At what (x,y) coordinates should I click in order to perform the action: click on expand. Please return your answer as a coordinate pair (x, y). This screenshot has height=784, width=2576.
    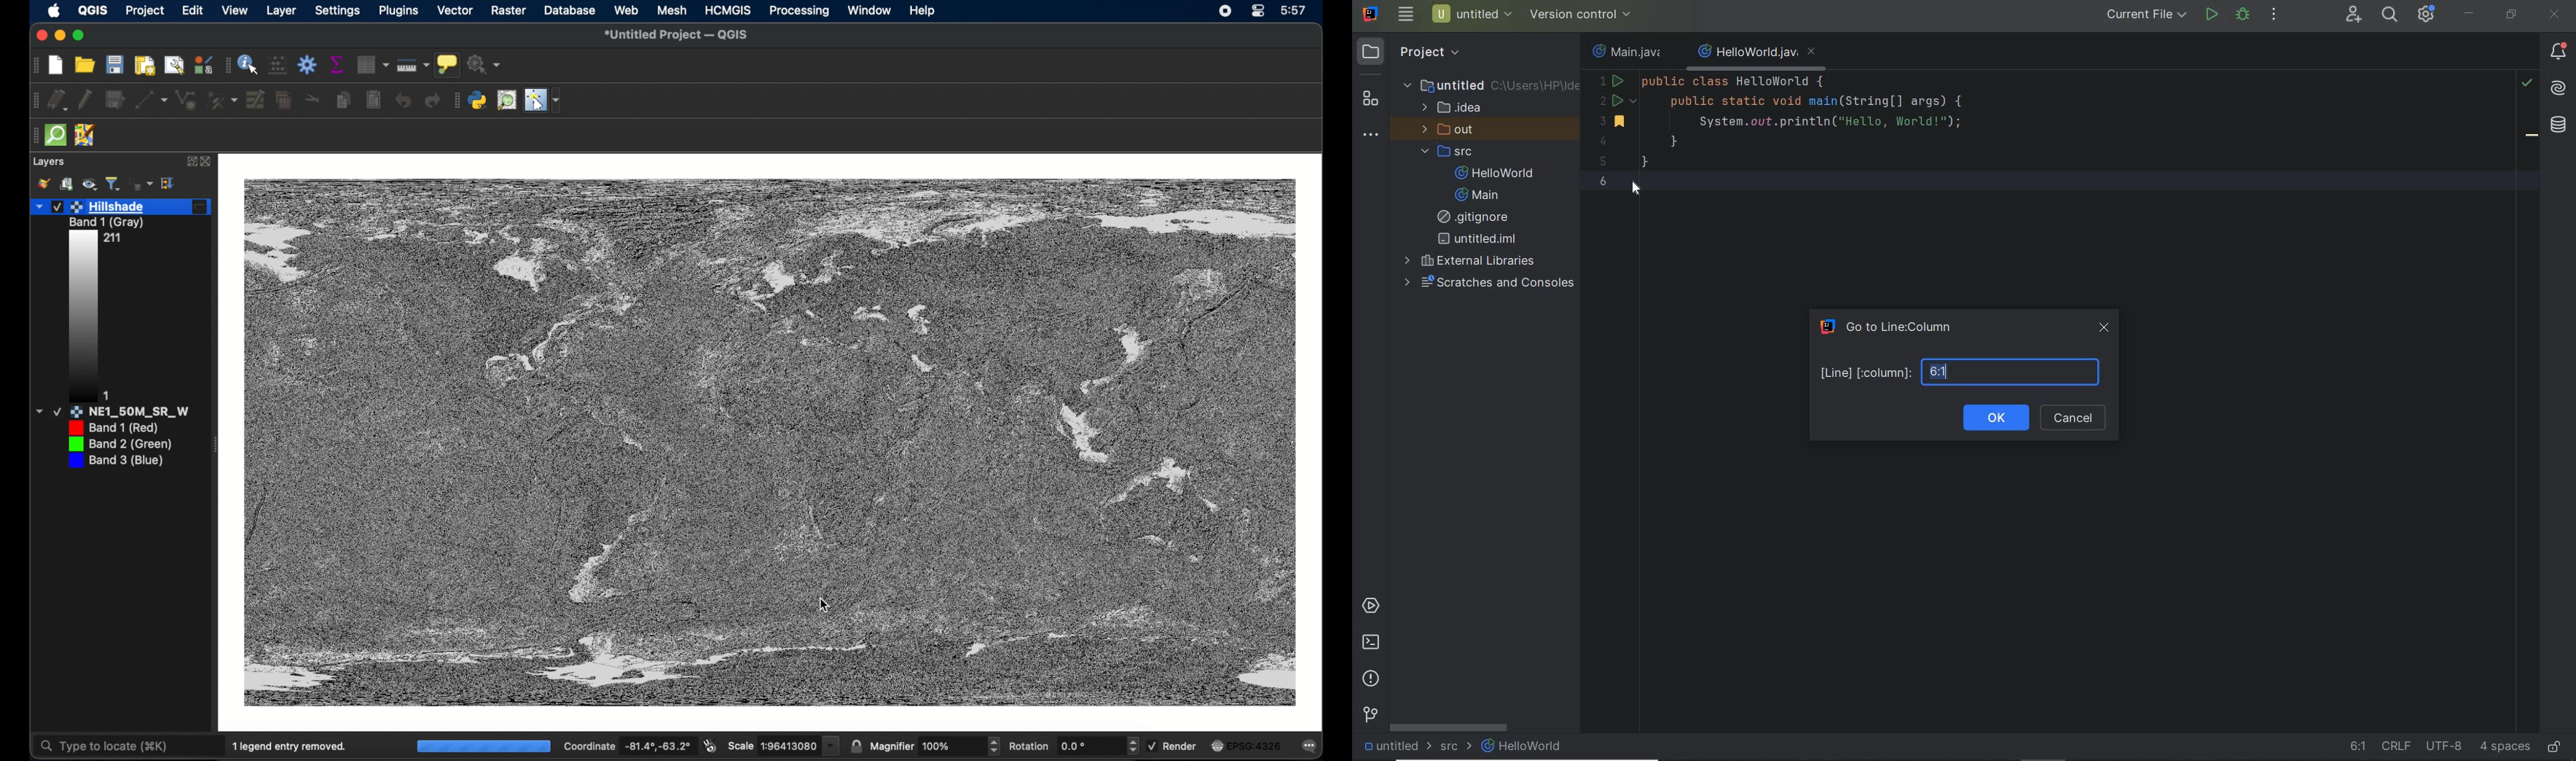
    Looking at the image, I should click on (170, 184).